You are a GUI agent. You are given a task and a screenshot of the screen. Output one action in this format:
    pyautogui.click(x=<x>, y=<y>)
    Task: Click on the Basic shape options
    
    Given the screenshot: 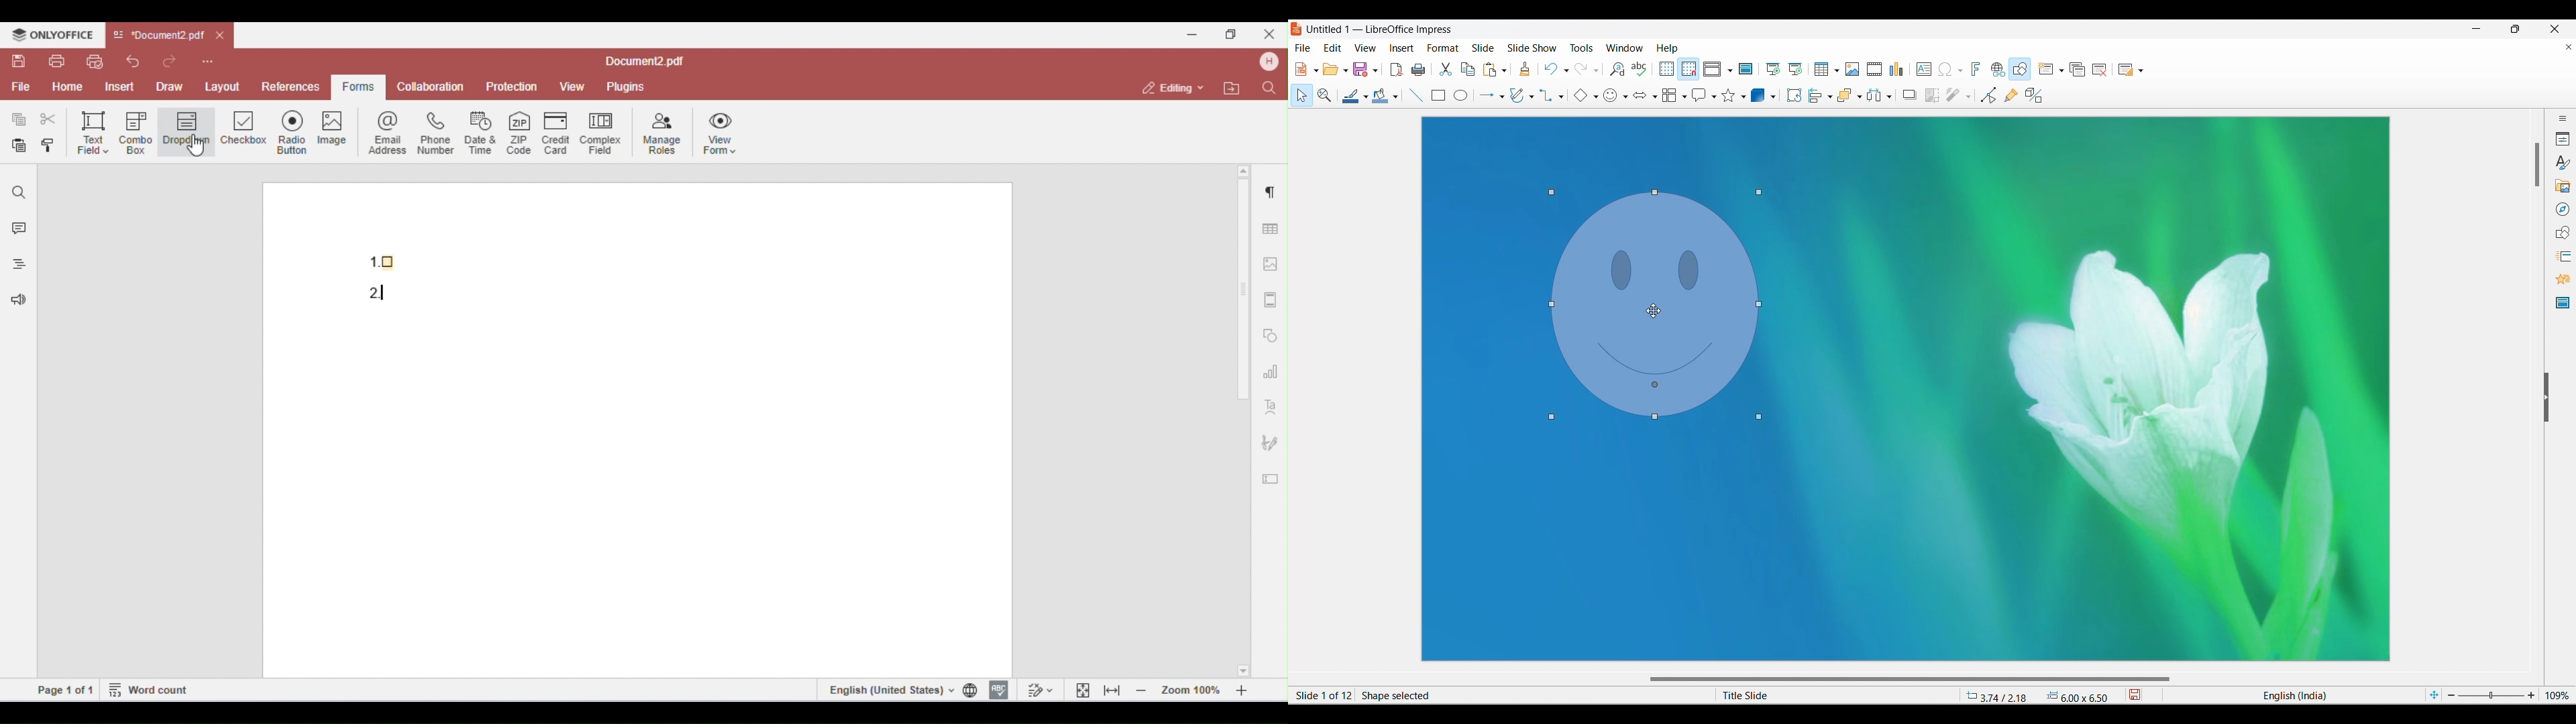 What is the action you would take?
    pyautogui.click(x=1596, y=97)
    